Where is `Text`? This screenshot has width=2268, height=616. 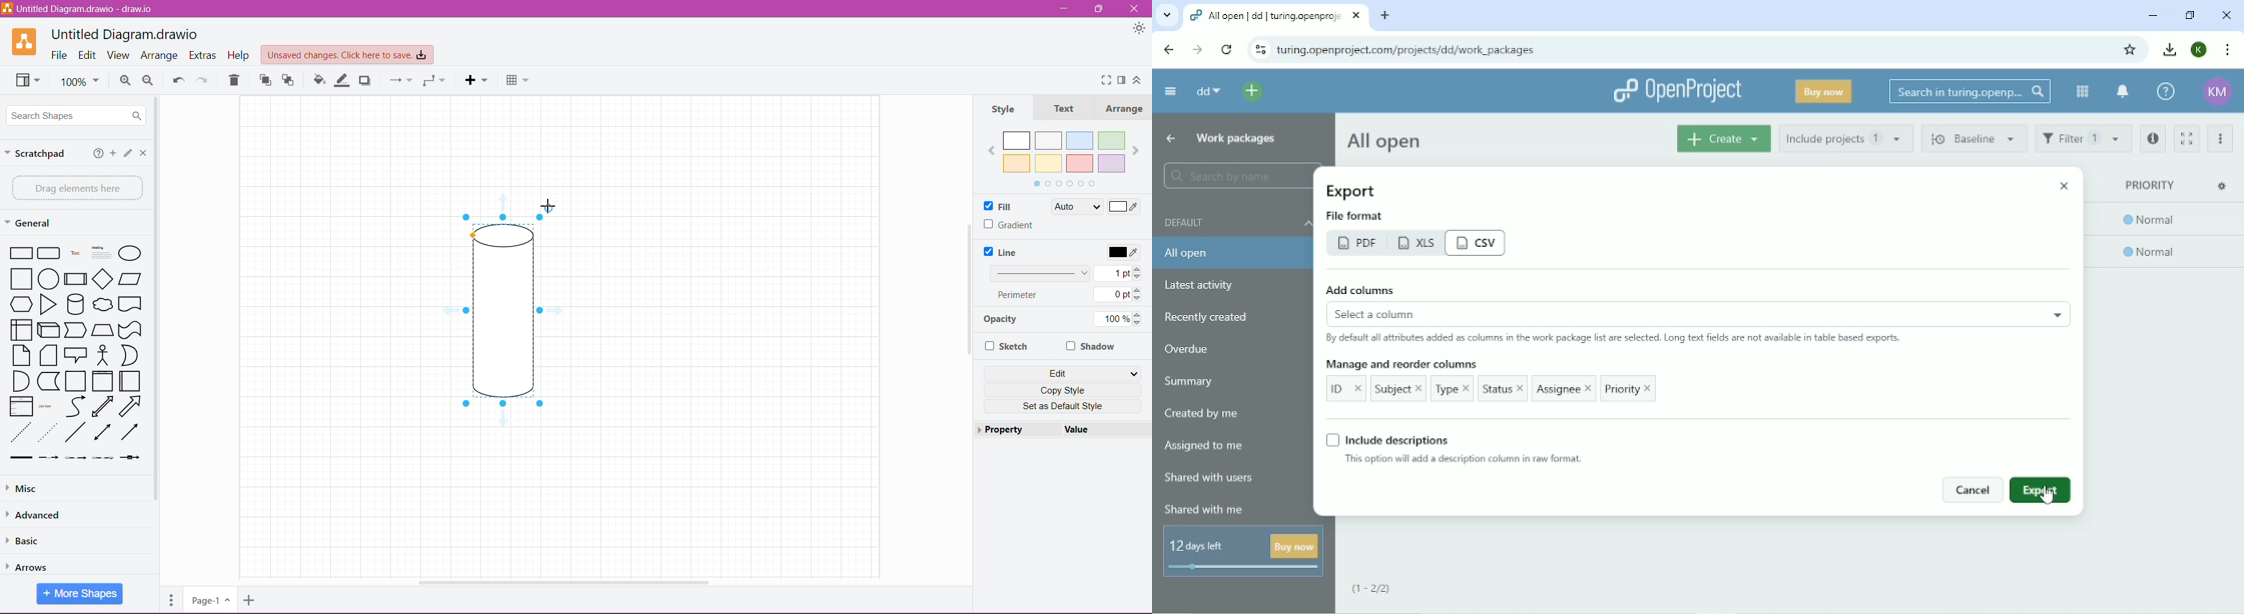 Text is located at coordinates (1064, 108).